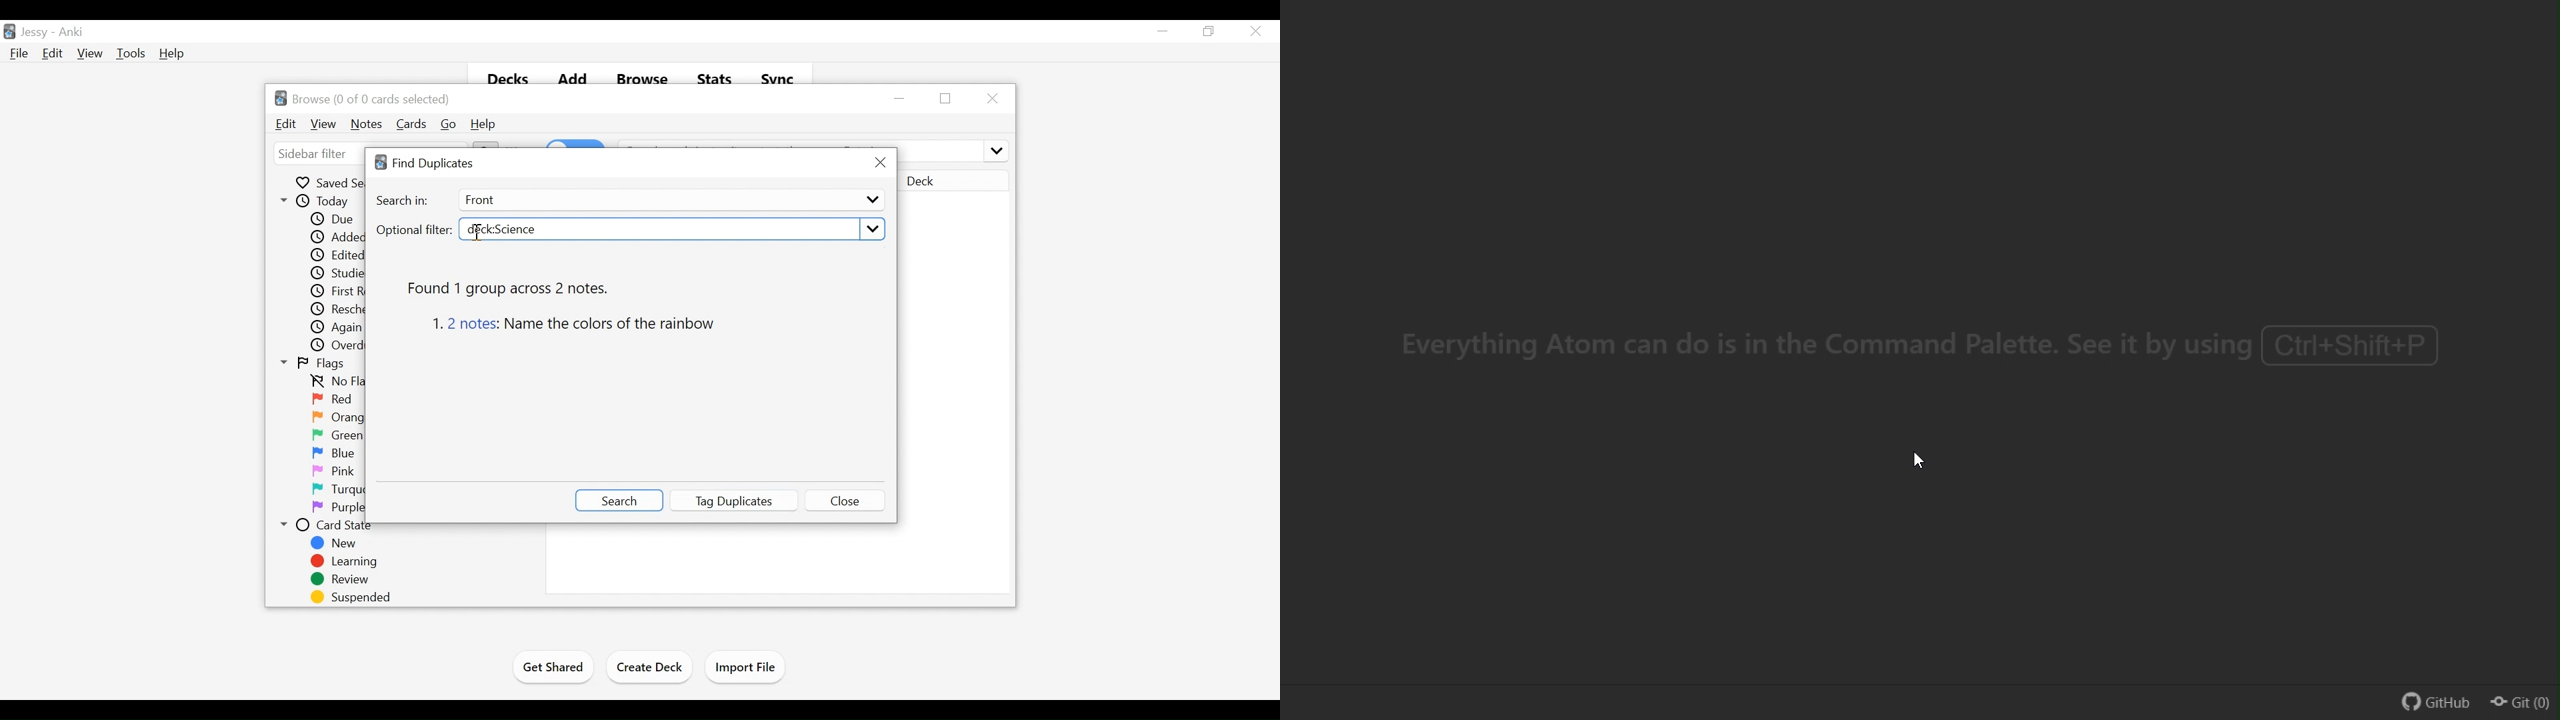 The height and width of the screenshot is (728, 2576). I want to click on Due, so click(331, 219).